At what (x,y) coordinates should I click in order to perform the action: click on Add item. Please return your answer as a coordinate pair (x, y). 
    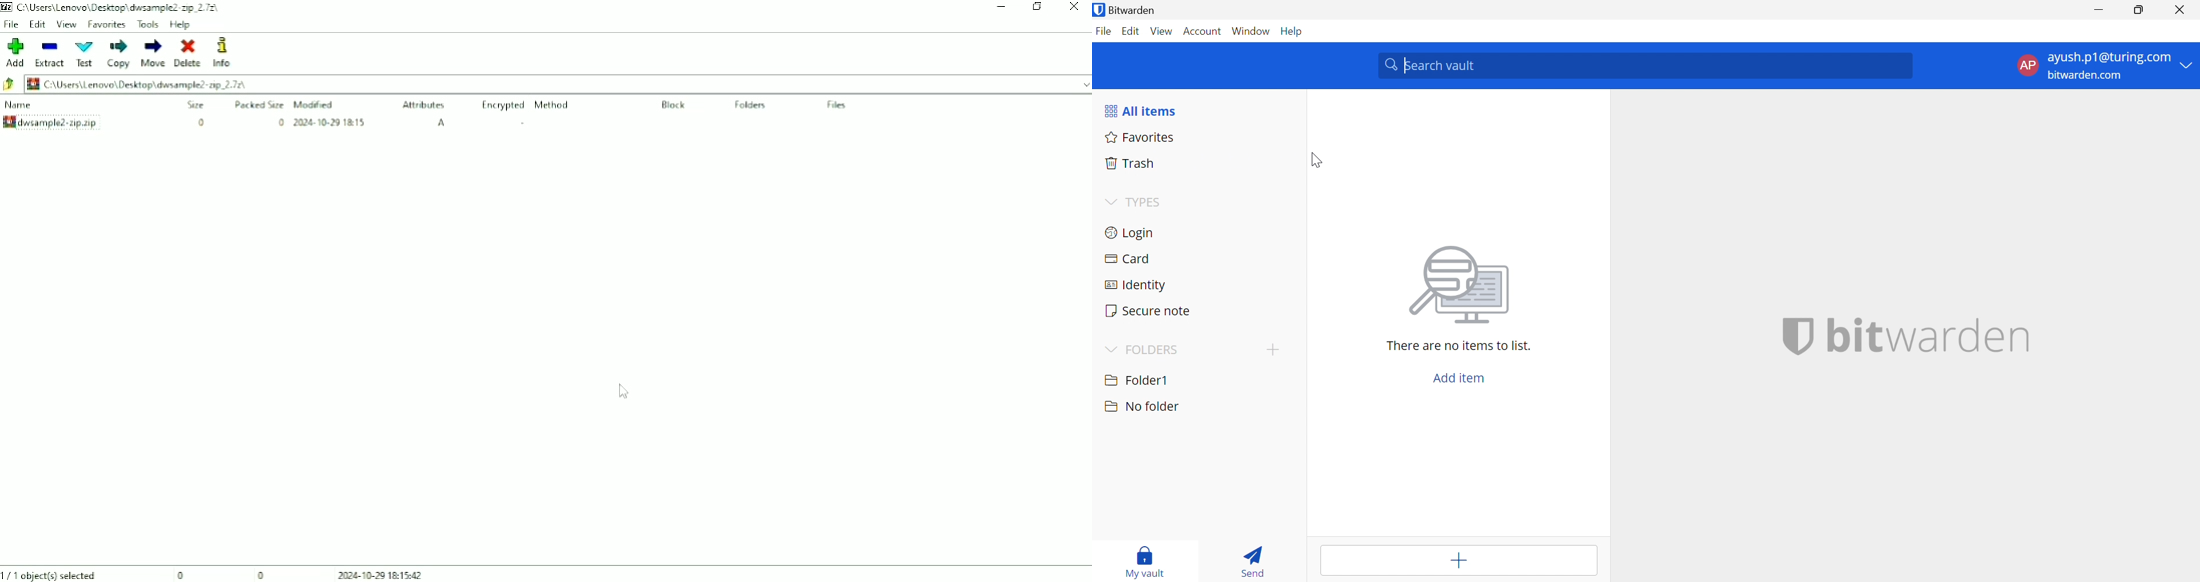
    Looking at the image, I should click on (1459, 378).